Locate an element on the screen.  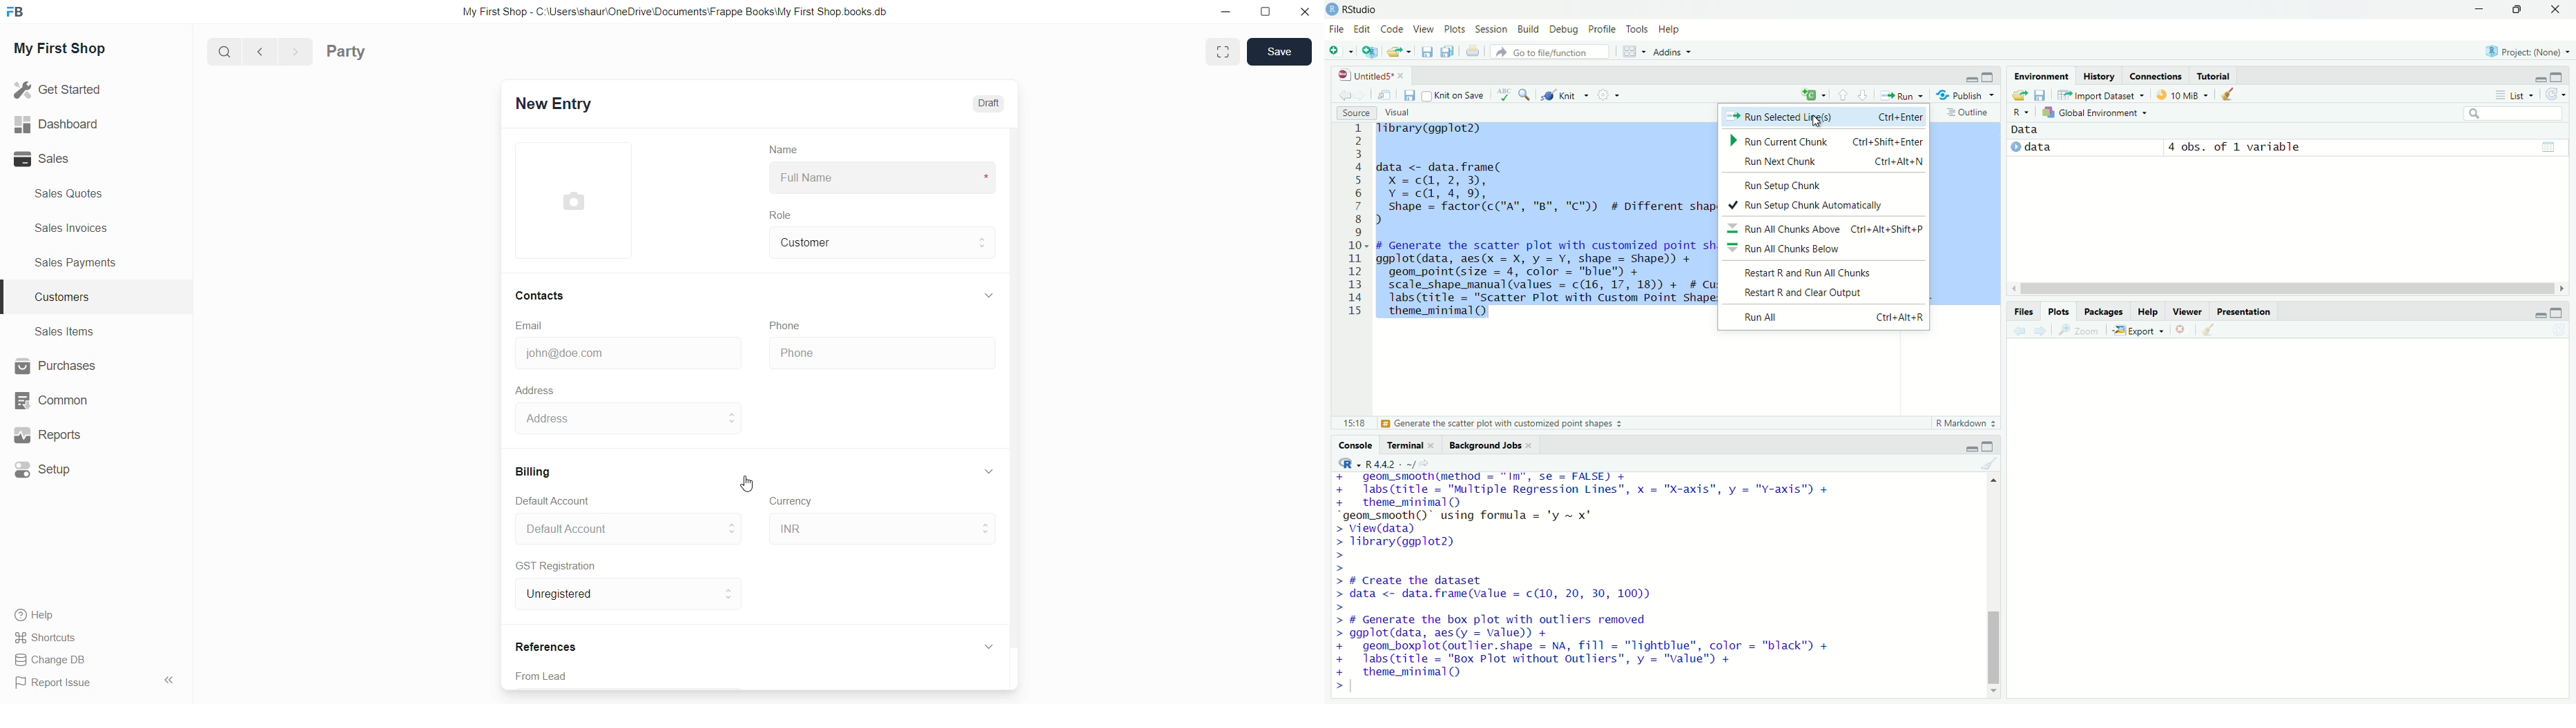
Run All Ctrl+Alt+R is located at coordinates (1824, 317).